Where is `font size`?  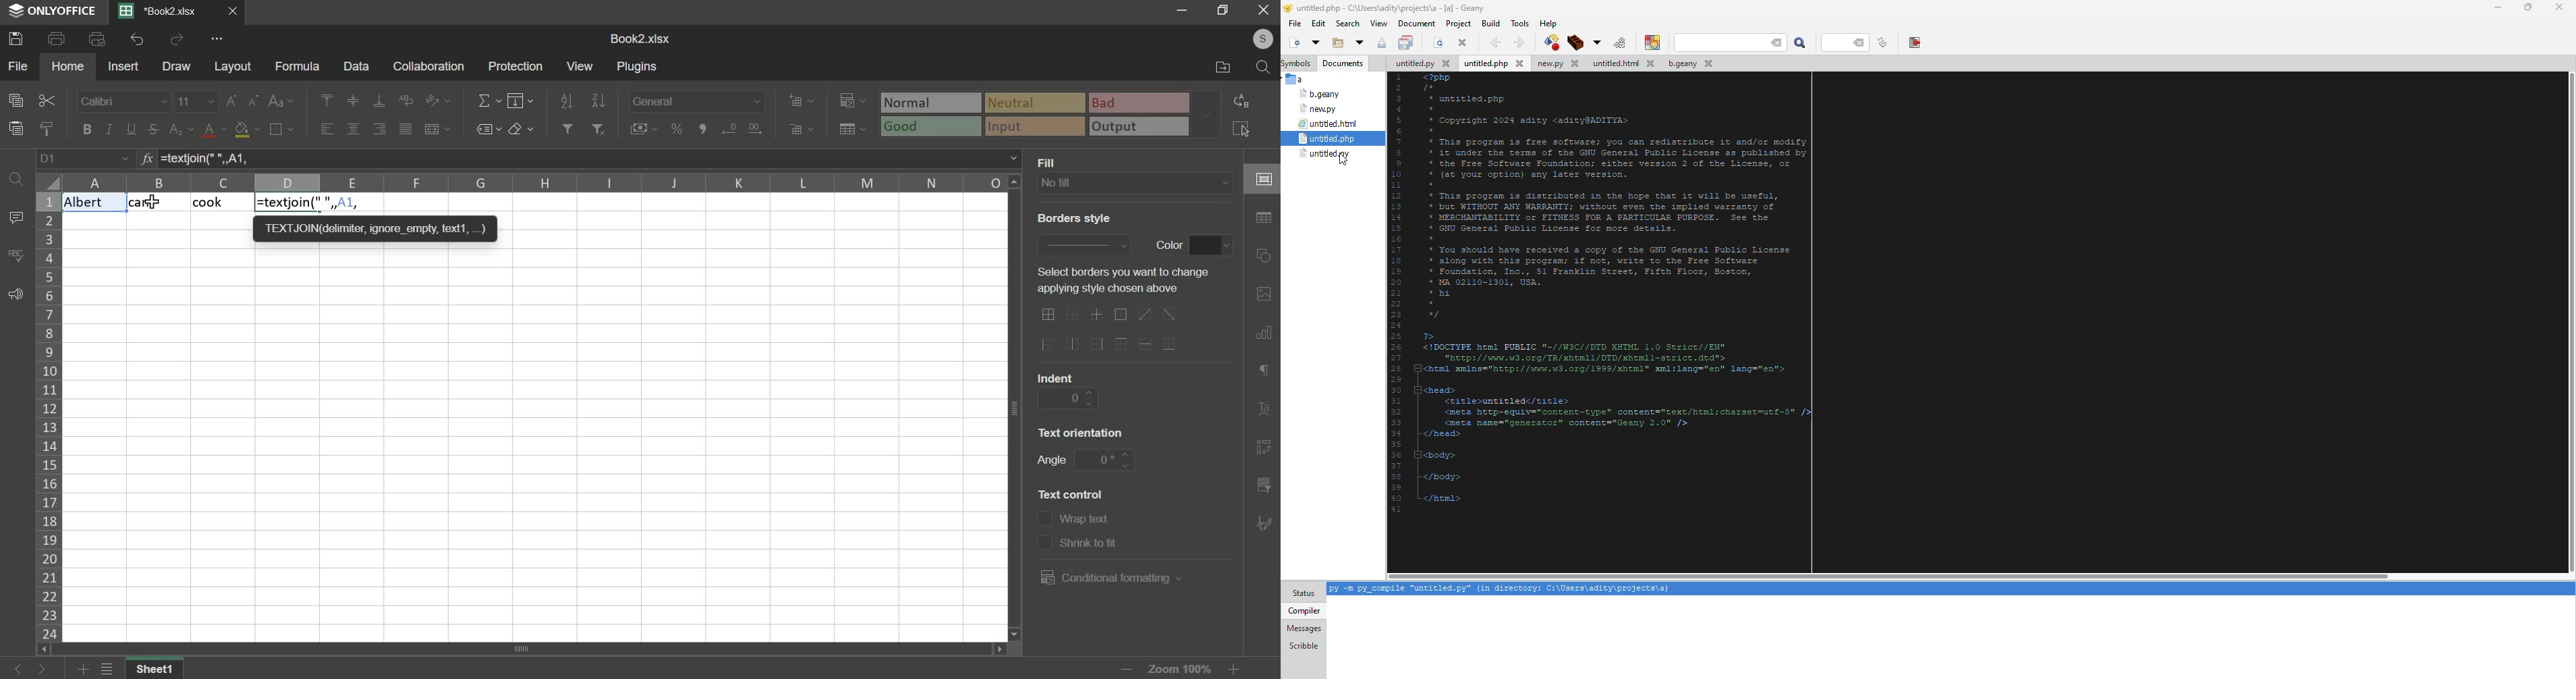
font size is located at coordinates (197, 101).